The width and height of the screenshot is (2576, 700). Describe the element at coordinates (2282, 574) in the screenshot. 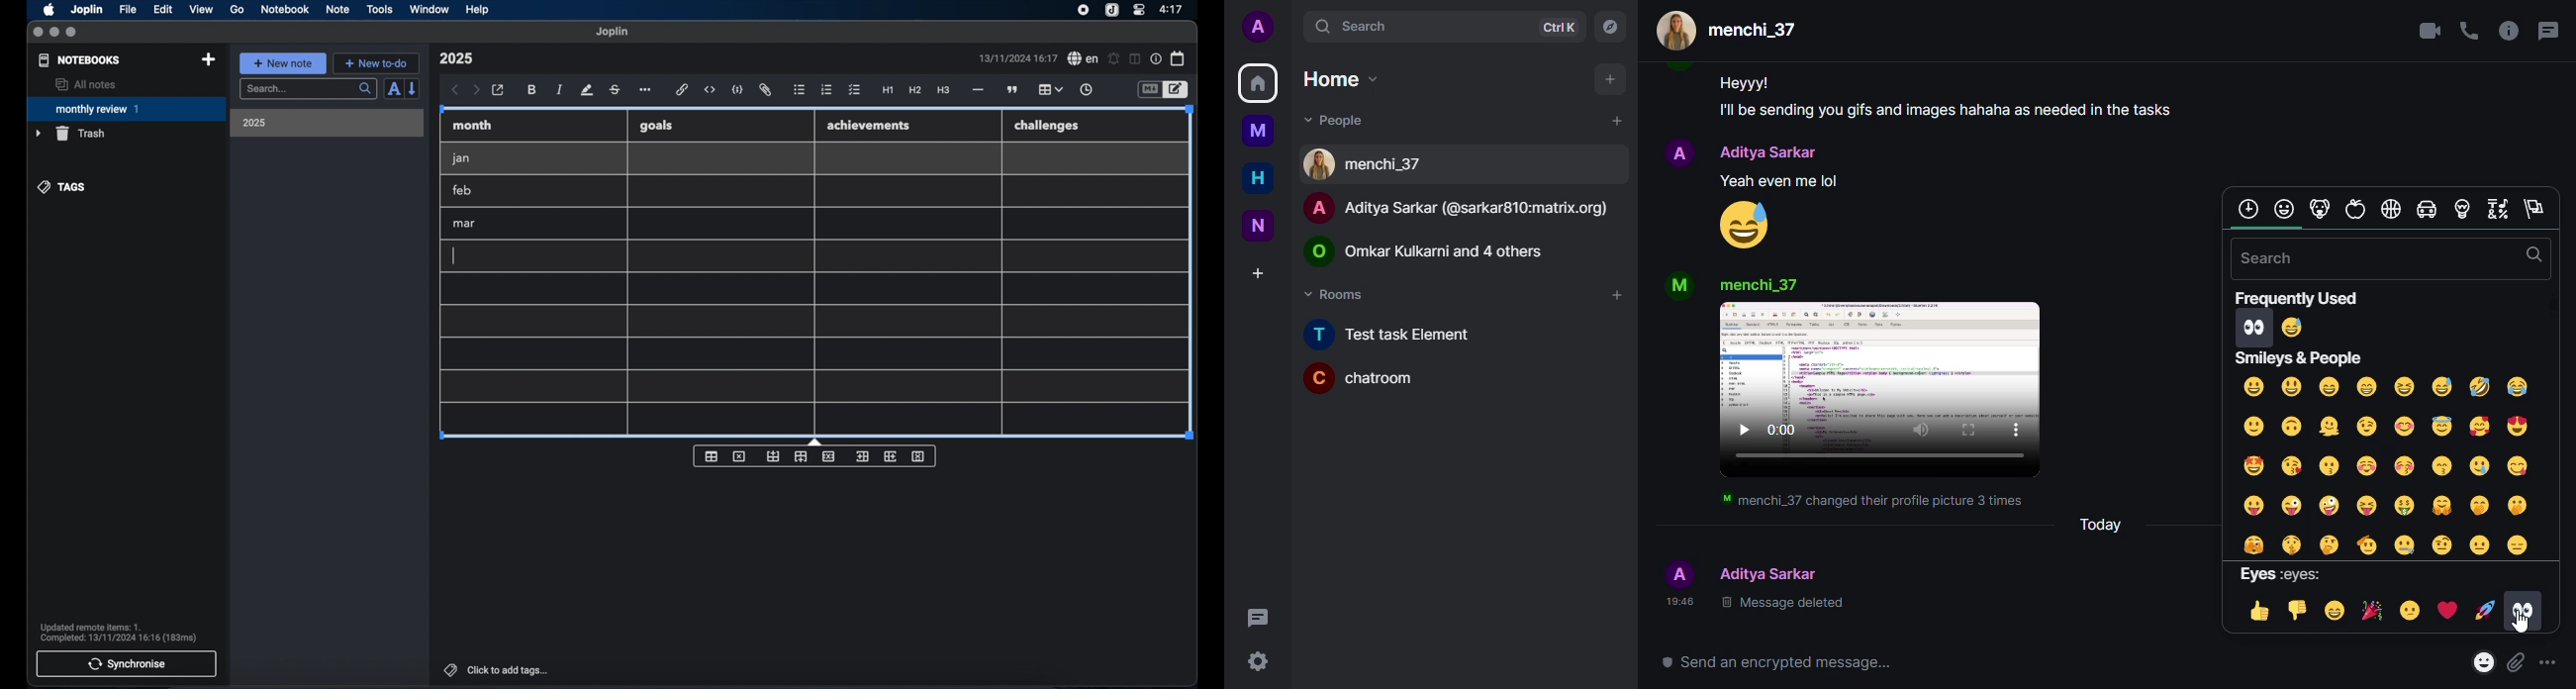

I see `eyes` at that location.